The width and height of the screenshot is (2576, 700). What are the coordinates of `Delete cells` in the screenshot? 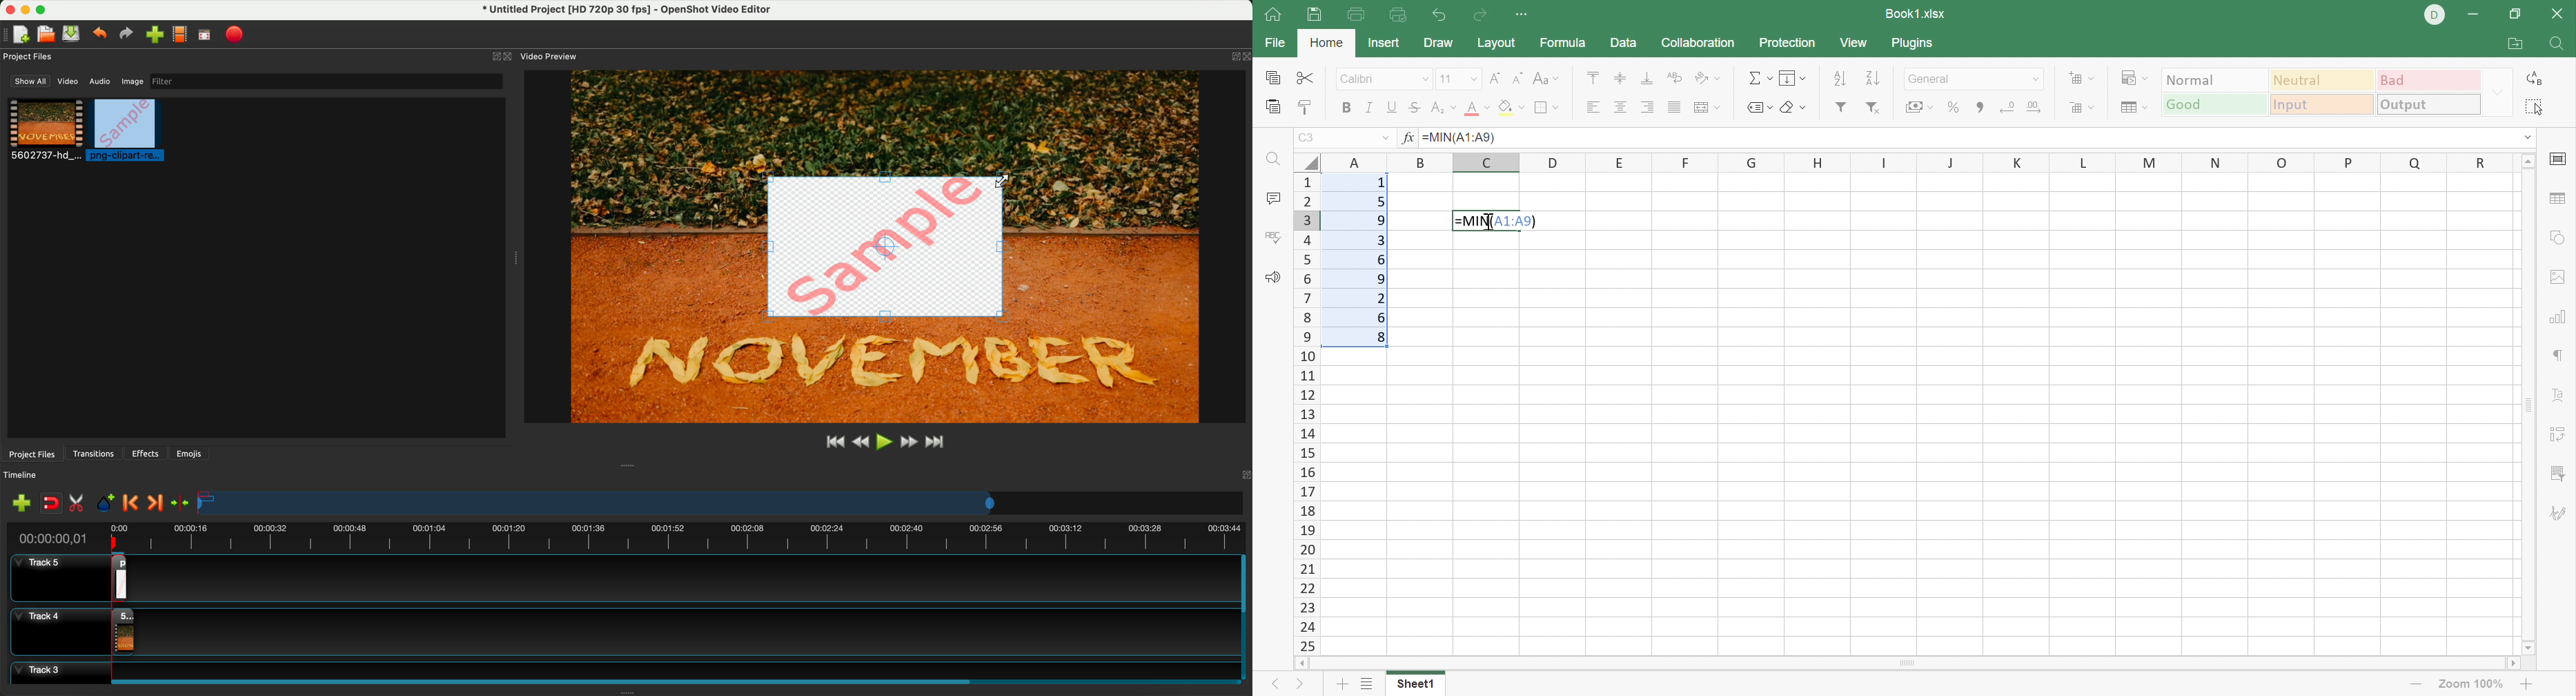 It's located at (2082, 108).